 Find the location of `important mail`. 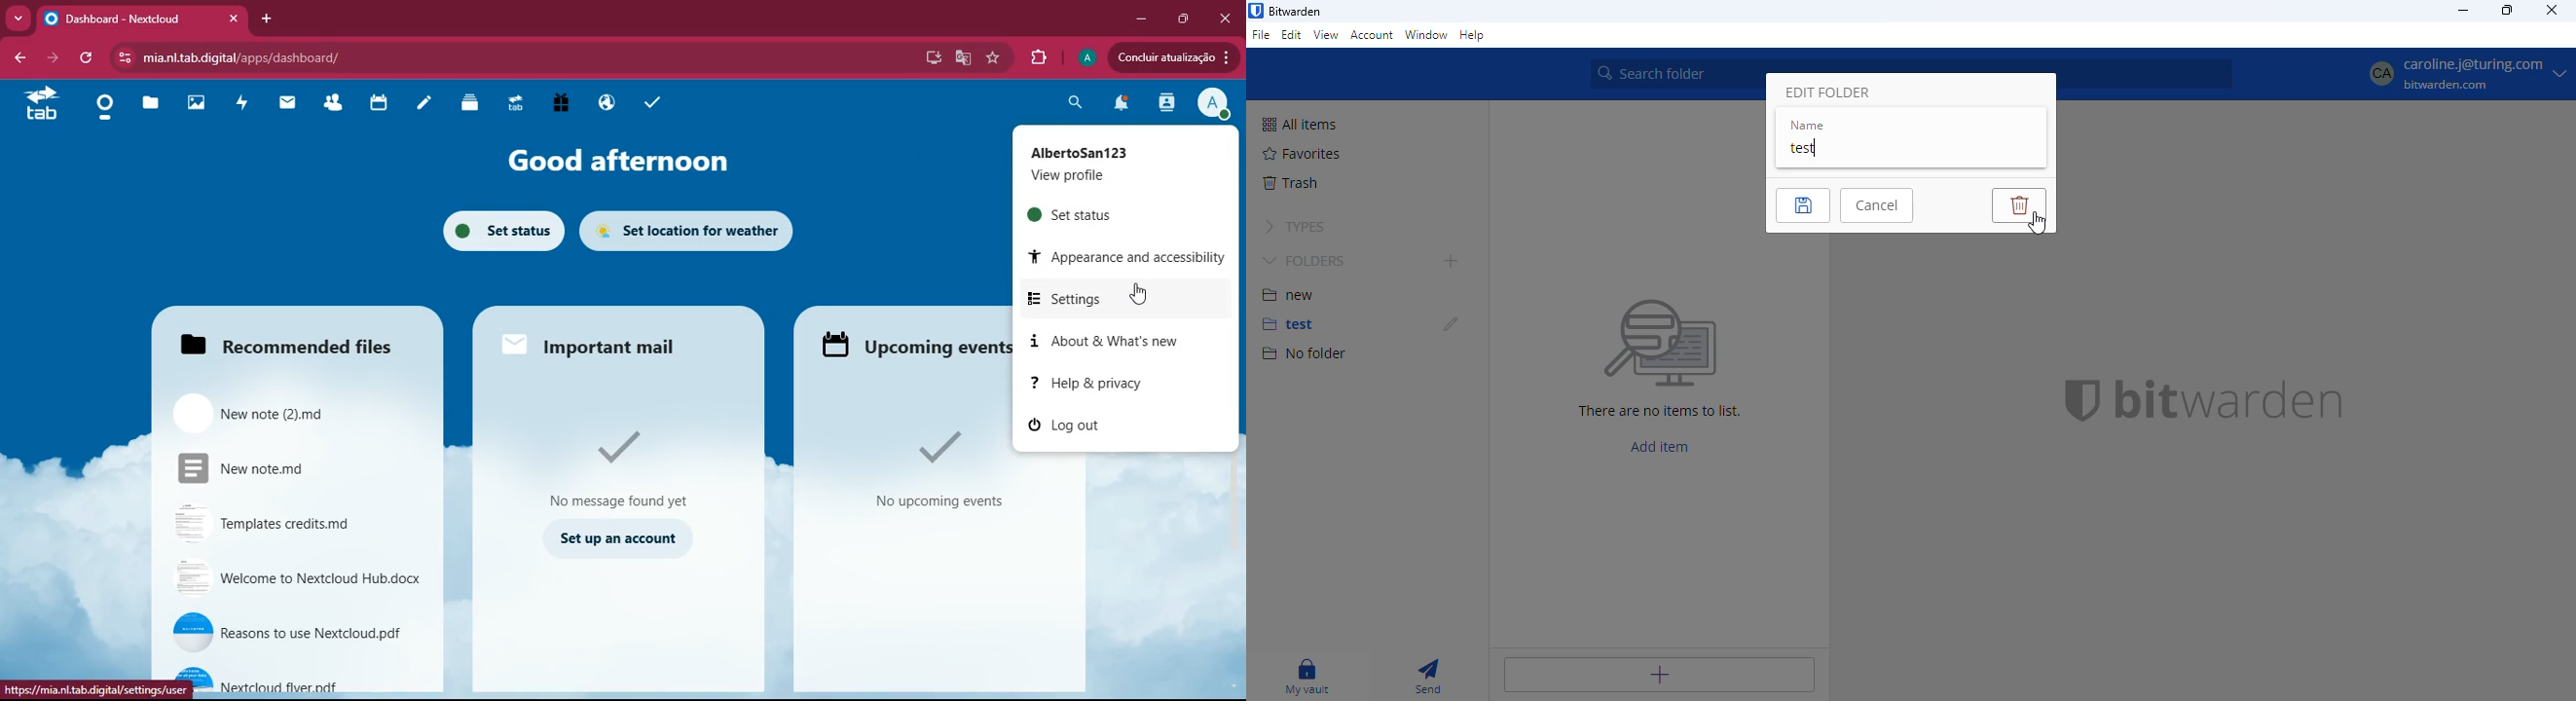

important mail is located at coordinates (615, 343).